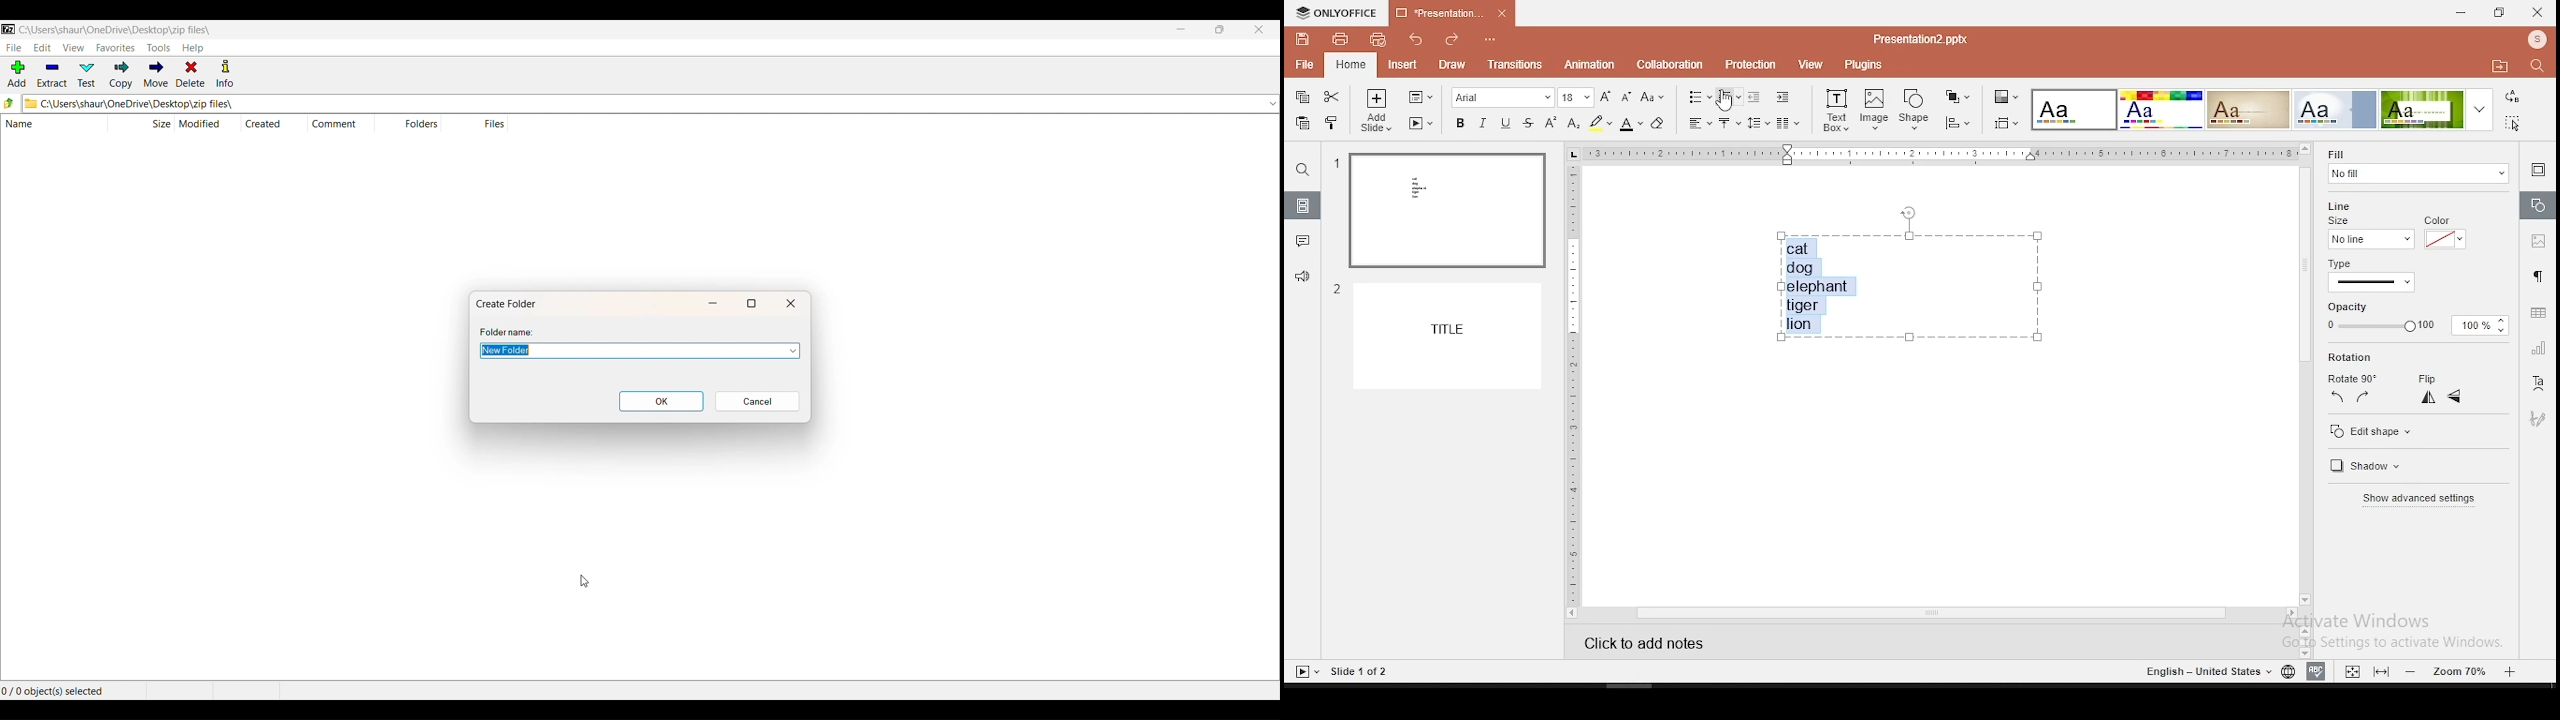 This screenshot has width=2576, height=728. What do you see at coordinates (1304, 63) in the screenshot?
I see `file` at bounding box center [1304, 63].